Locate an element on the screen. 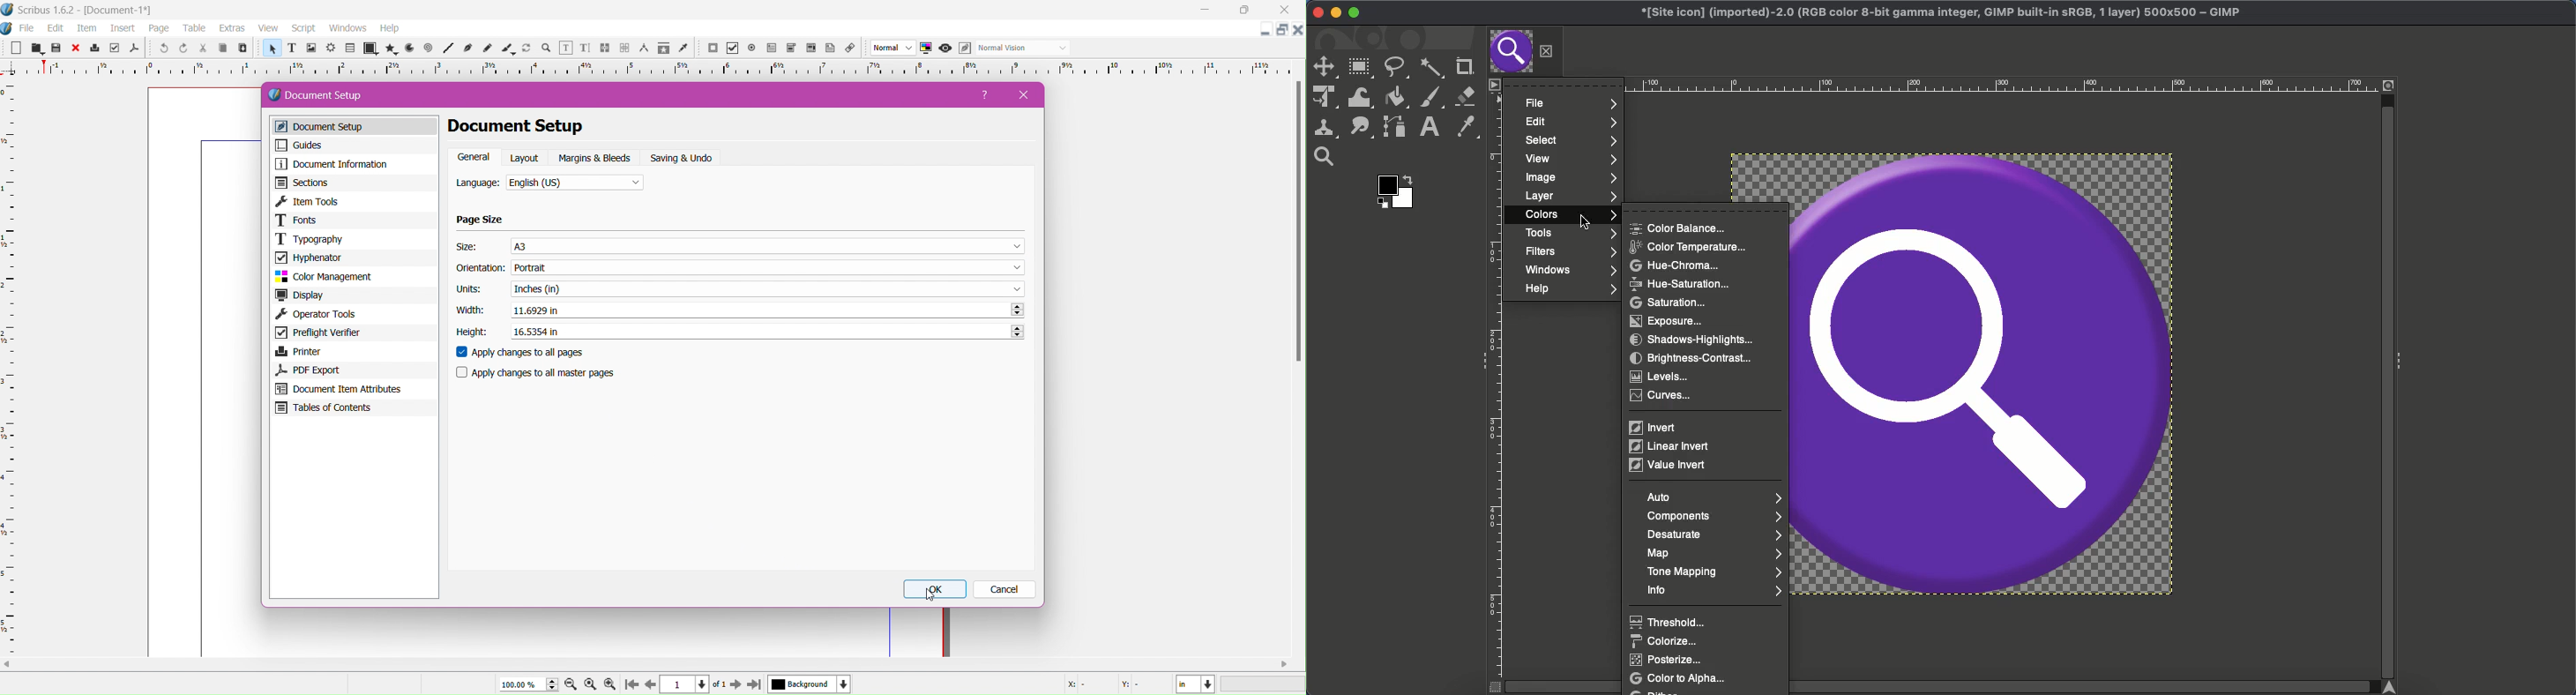 Image resolution: width=2576 pixels, height=700 pixels. unlink text frames is located at coordinates (625, 48).